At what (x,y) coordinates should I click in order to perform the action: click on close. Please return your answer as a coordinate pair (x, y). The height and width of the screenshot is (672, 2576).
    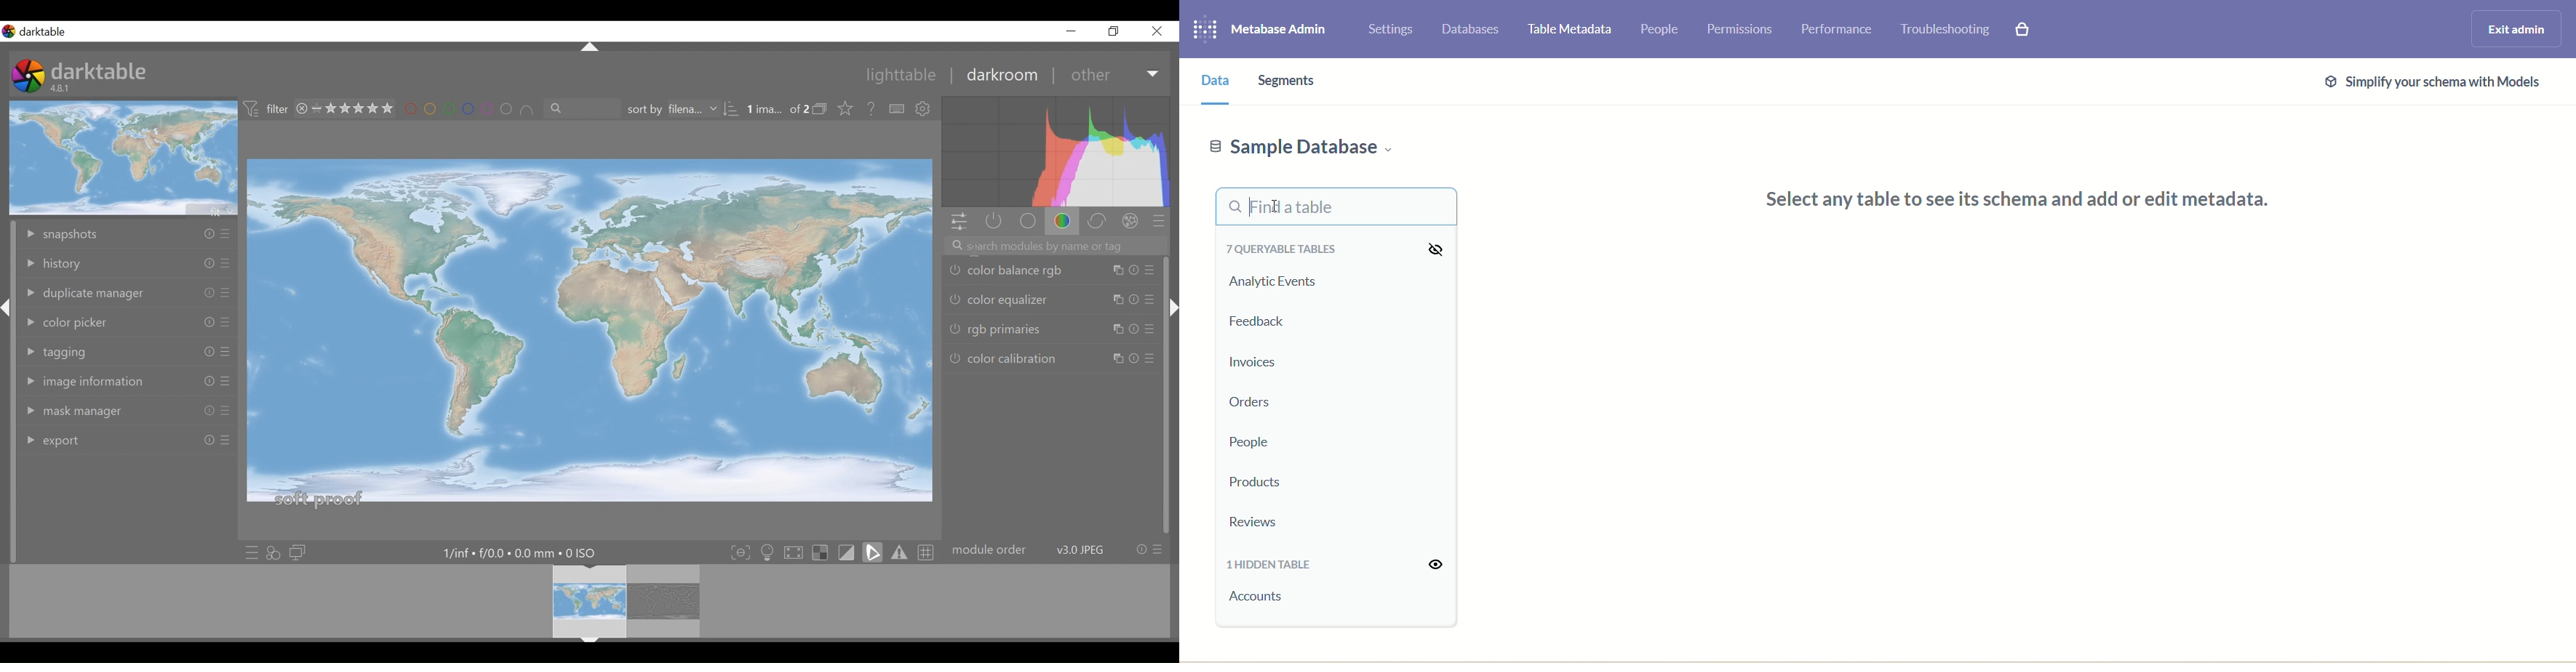
    Looking at the image, I should click on (300, 109).